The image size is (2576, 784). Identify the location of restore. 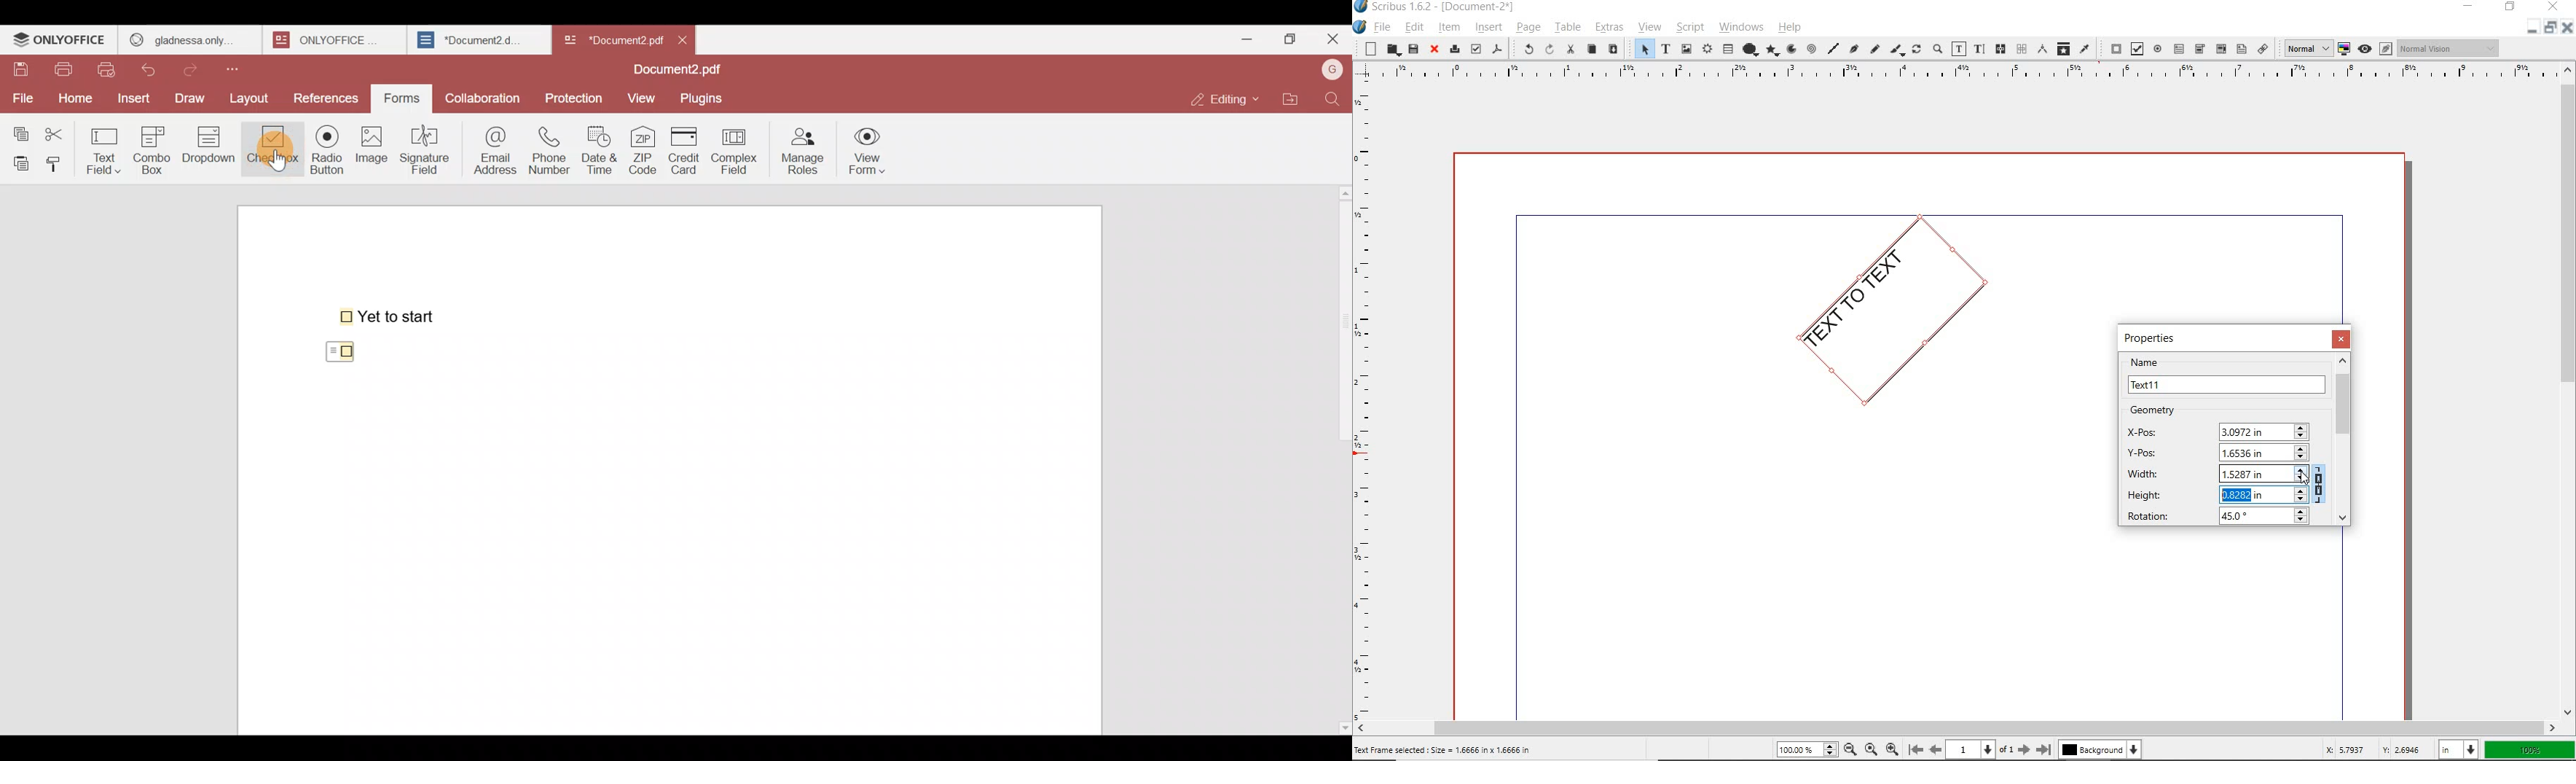
(2510, 8).